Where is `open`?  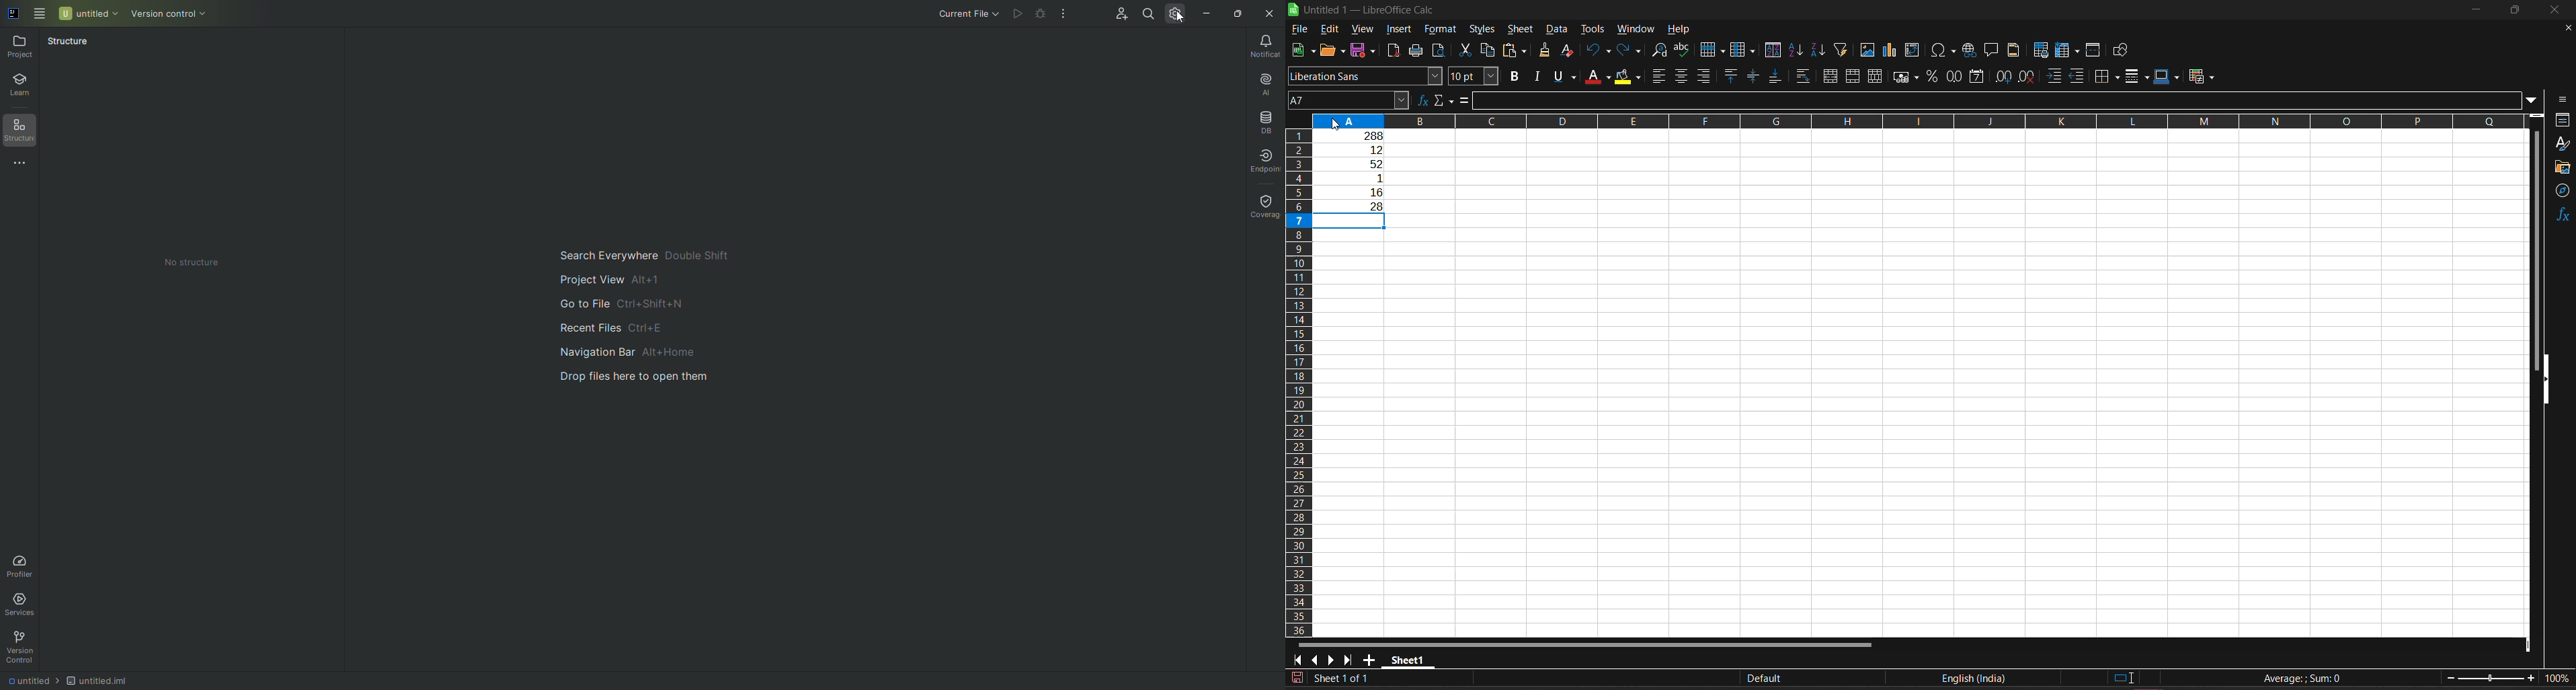
open is located at coordinates (1330, 50).